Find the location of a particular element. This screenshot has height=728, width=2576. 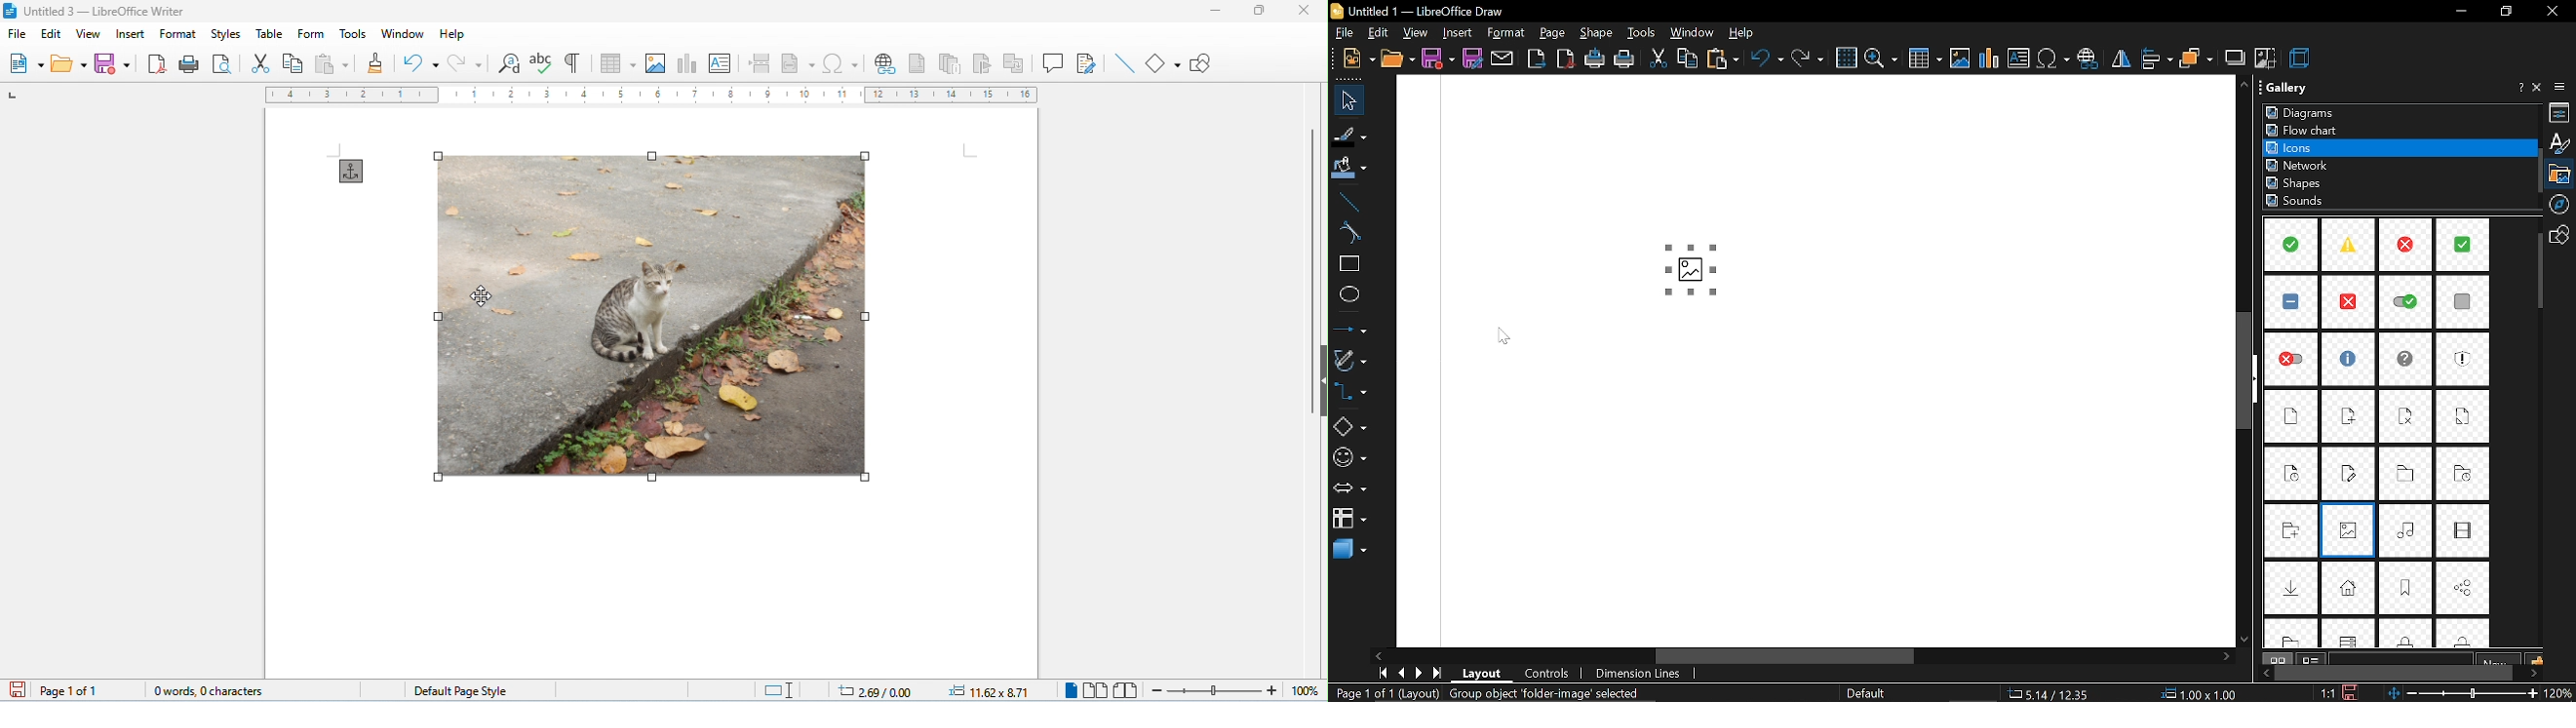

save as is located at coordinates (1474, 58).